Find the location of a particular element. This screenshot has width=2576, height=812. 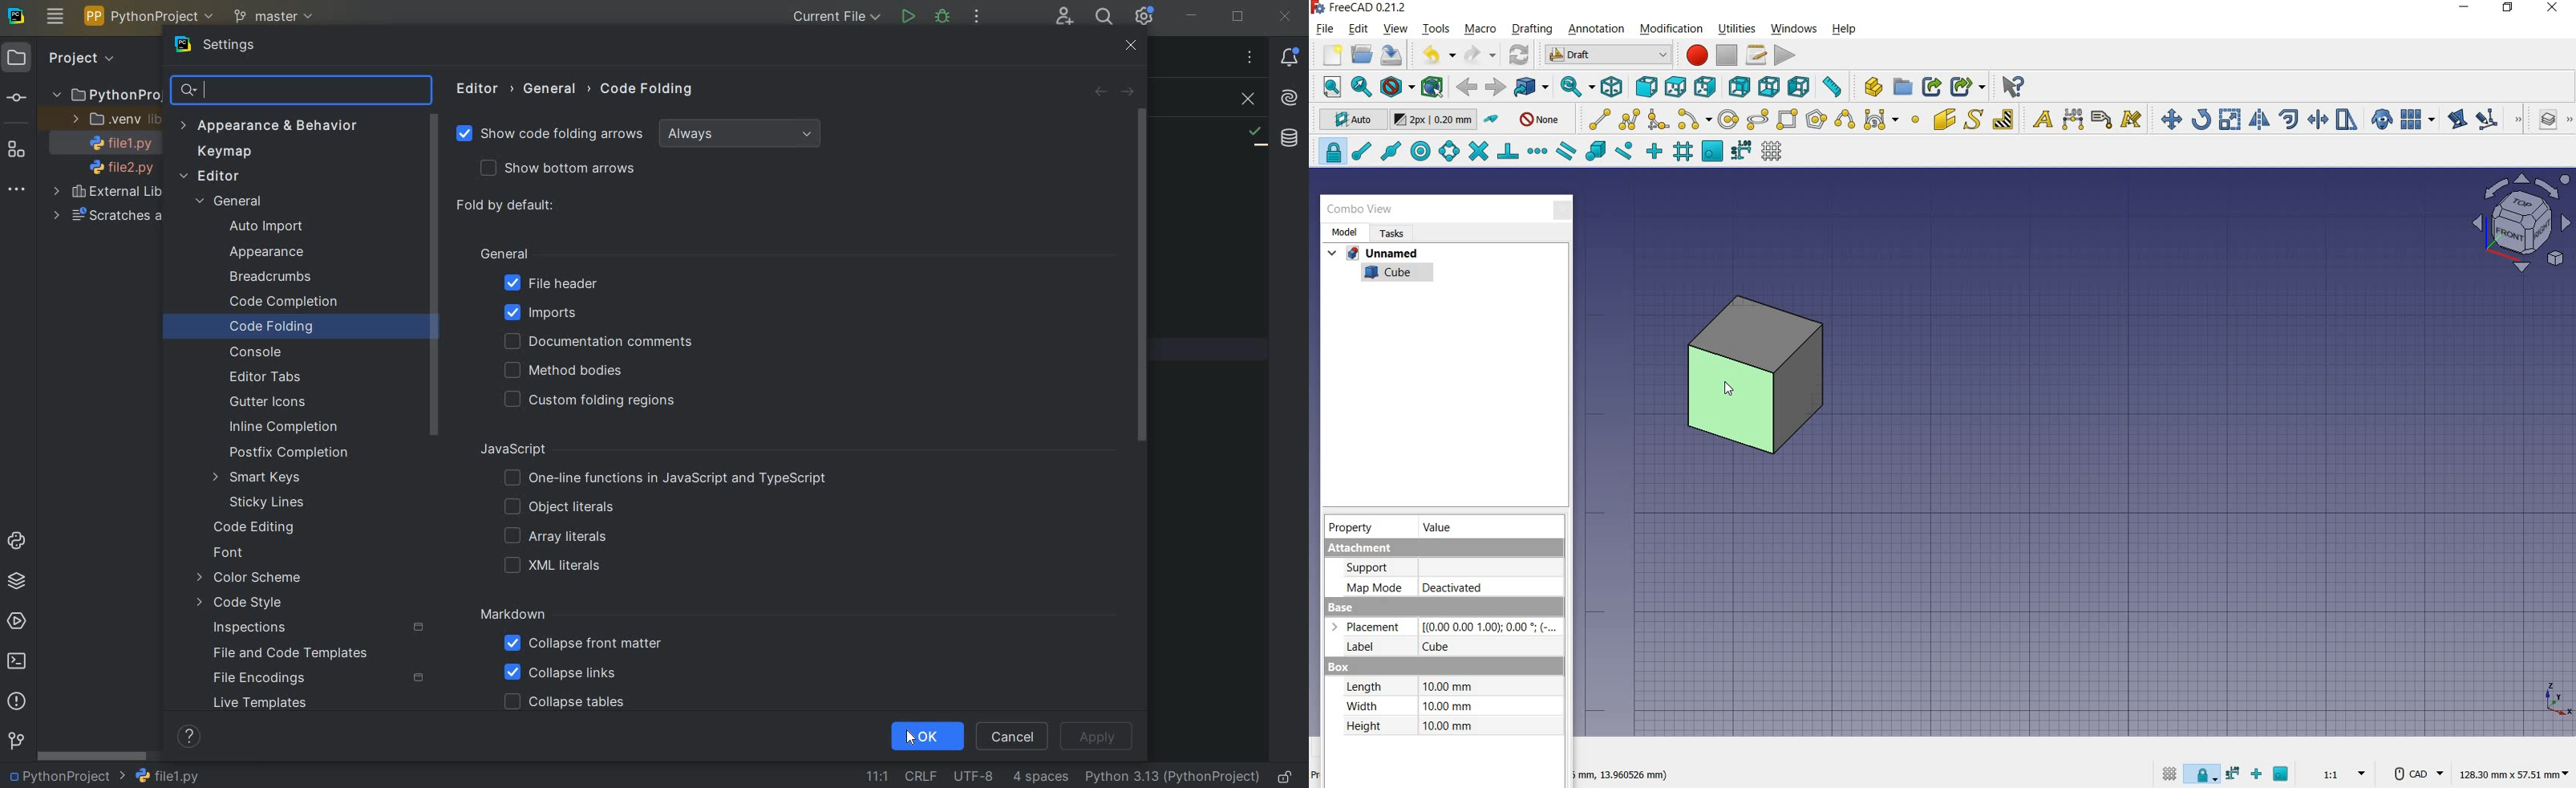

modification is located at coordinates (1672, 29).